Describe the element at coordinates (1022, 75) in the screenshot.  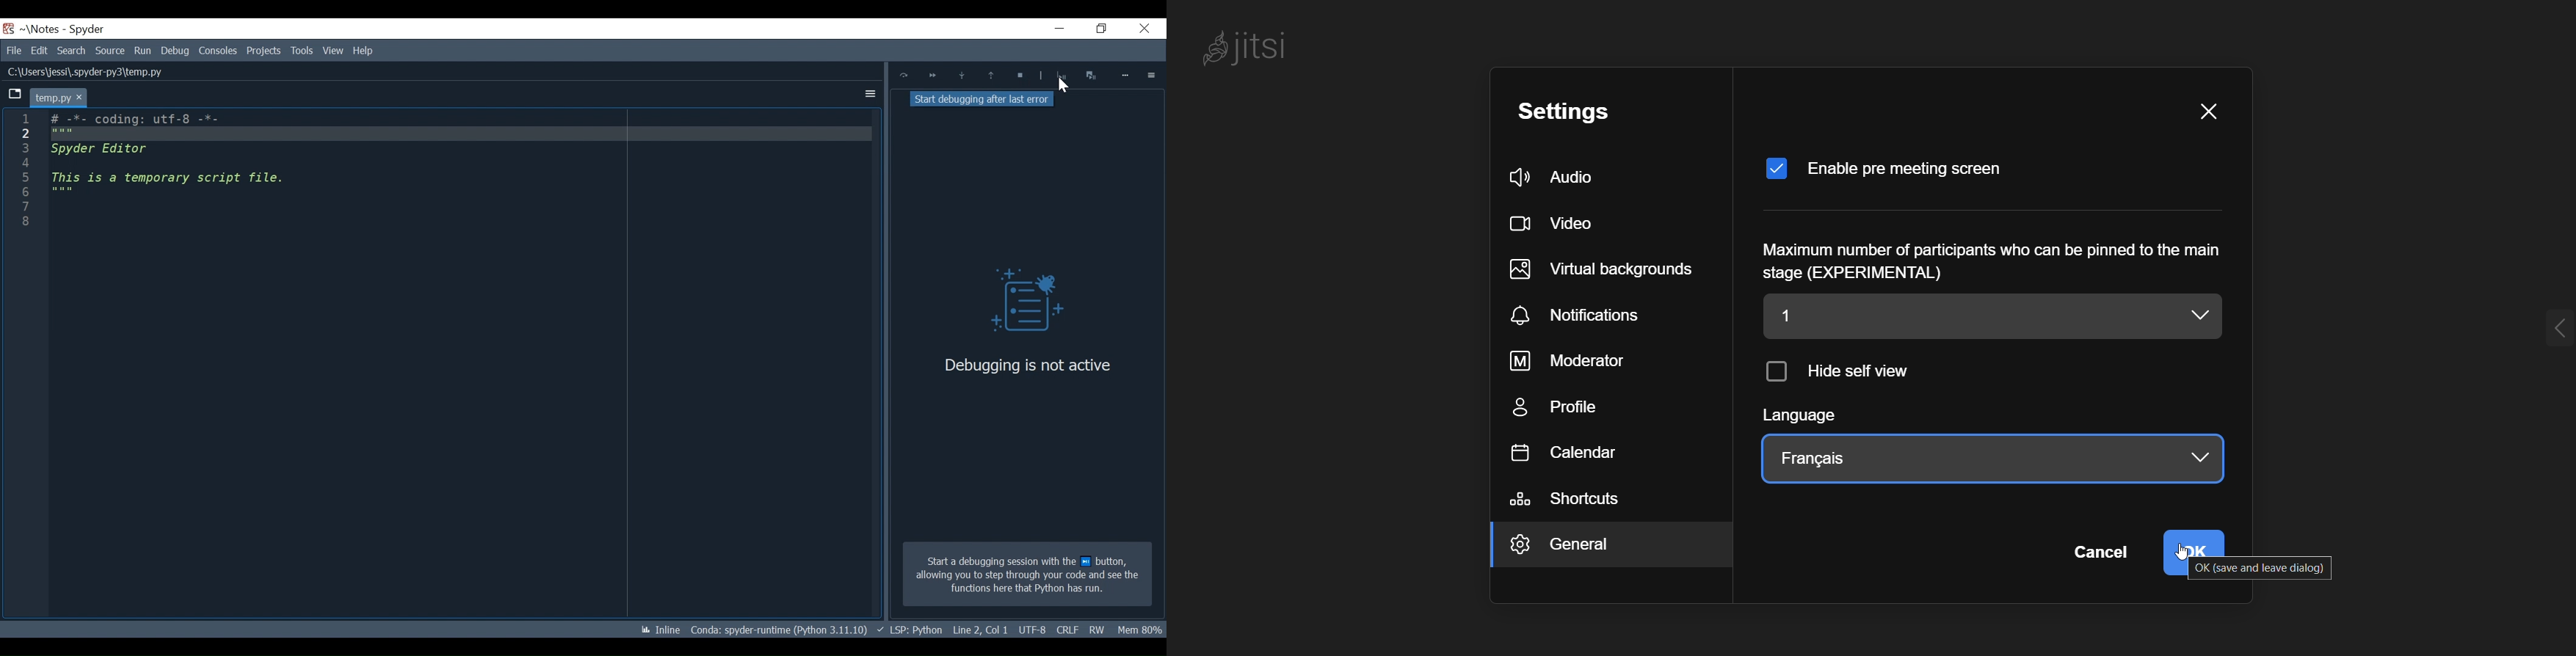
I see `Stop Debugging` at that location.